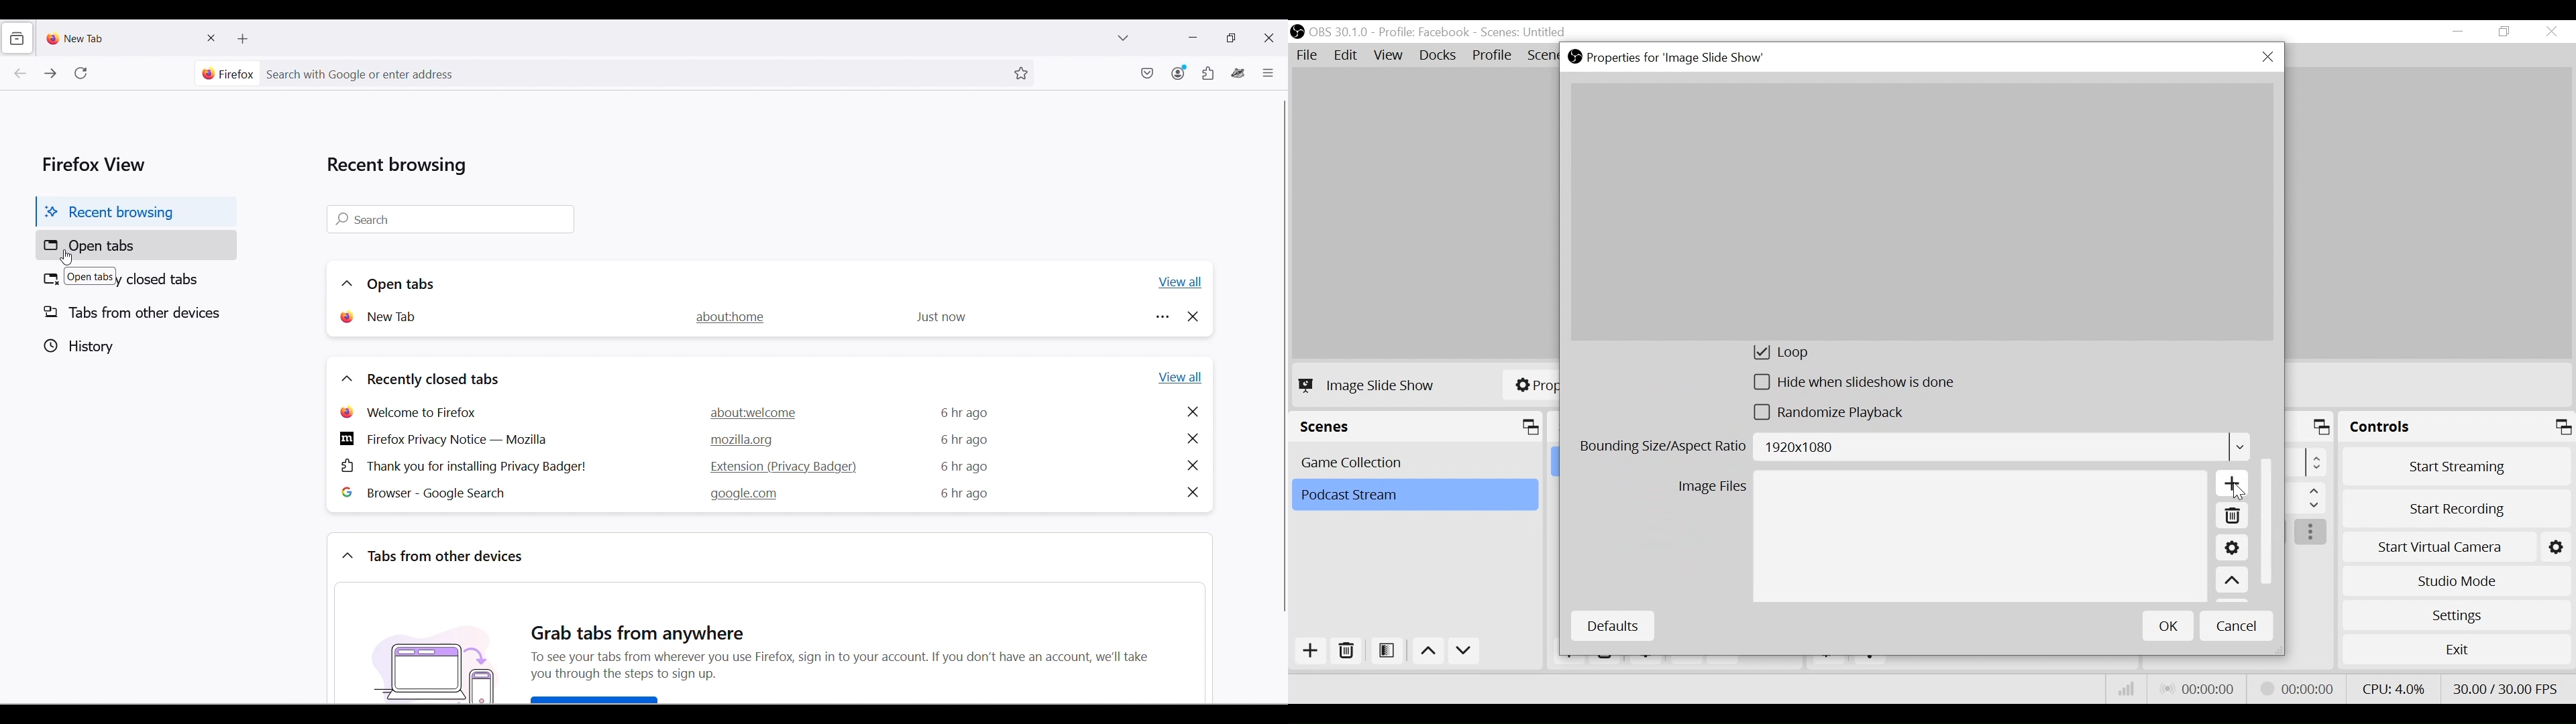 The image size is (2576, 728). I want to click on Stream Status, so click(2298, 687).